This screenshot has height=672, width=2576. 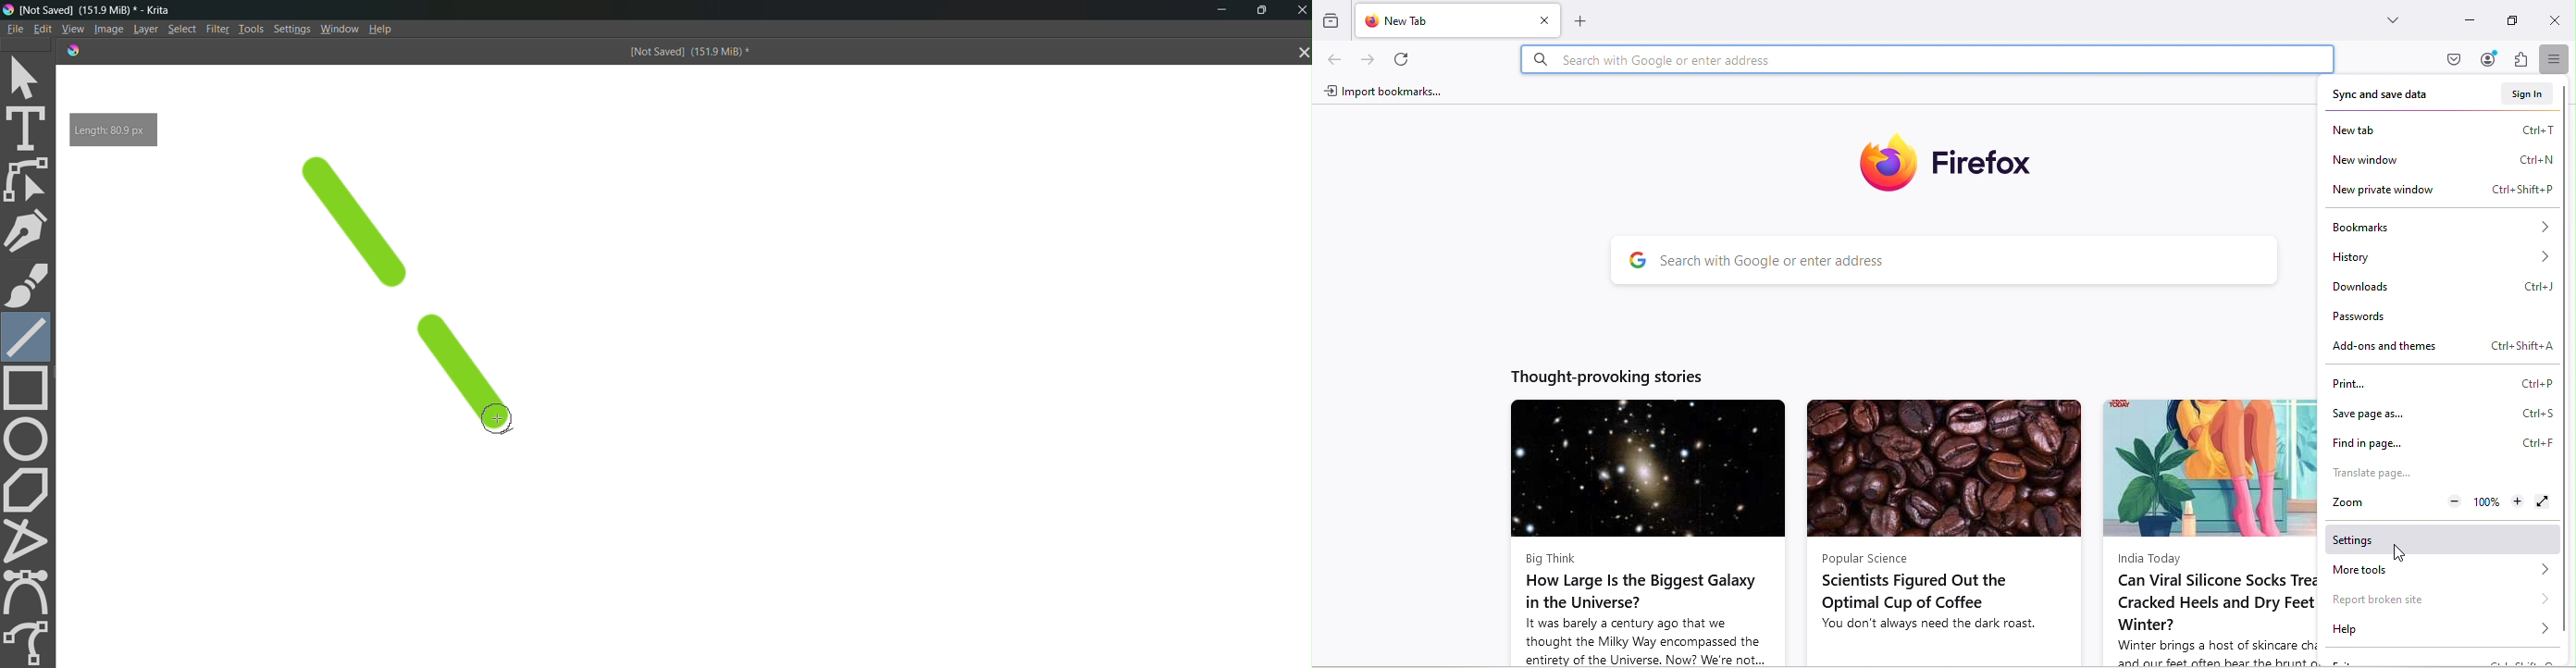 What do you see at coordinates (1334, 22) in the screenshot?
I see `Browse recent tabs across windows and devices` at bounding box center [1334, 22].